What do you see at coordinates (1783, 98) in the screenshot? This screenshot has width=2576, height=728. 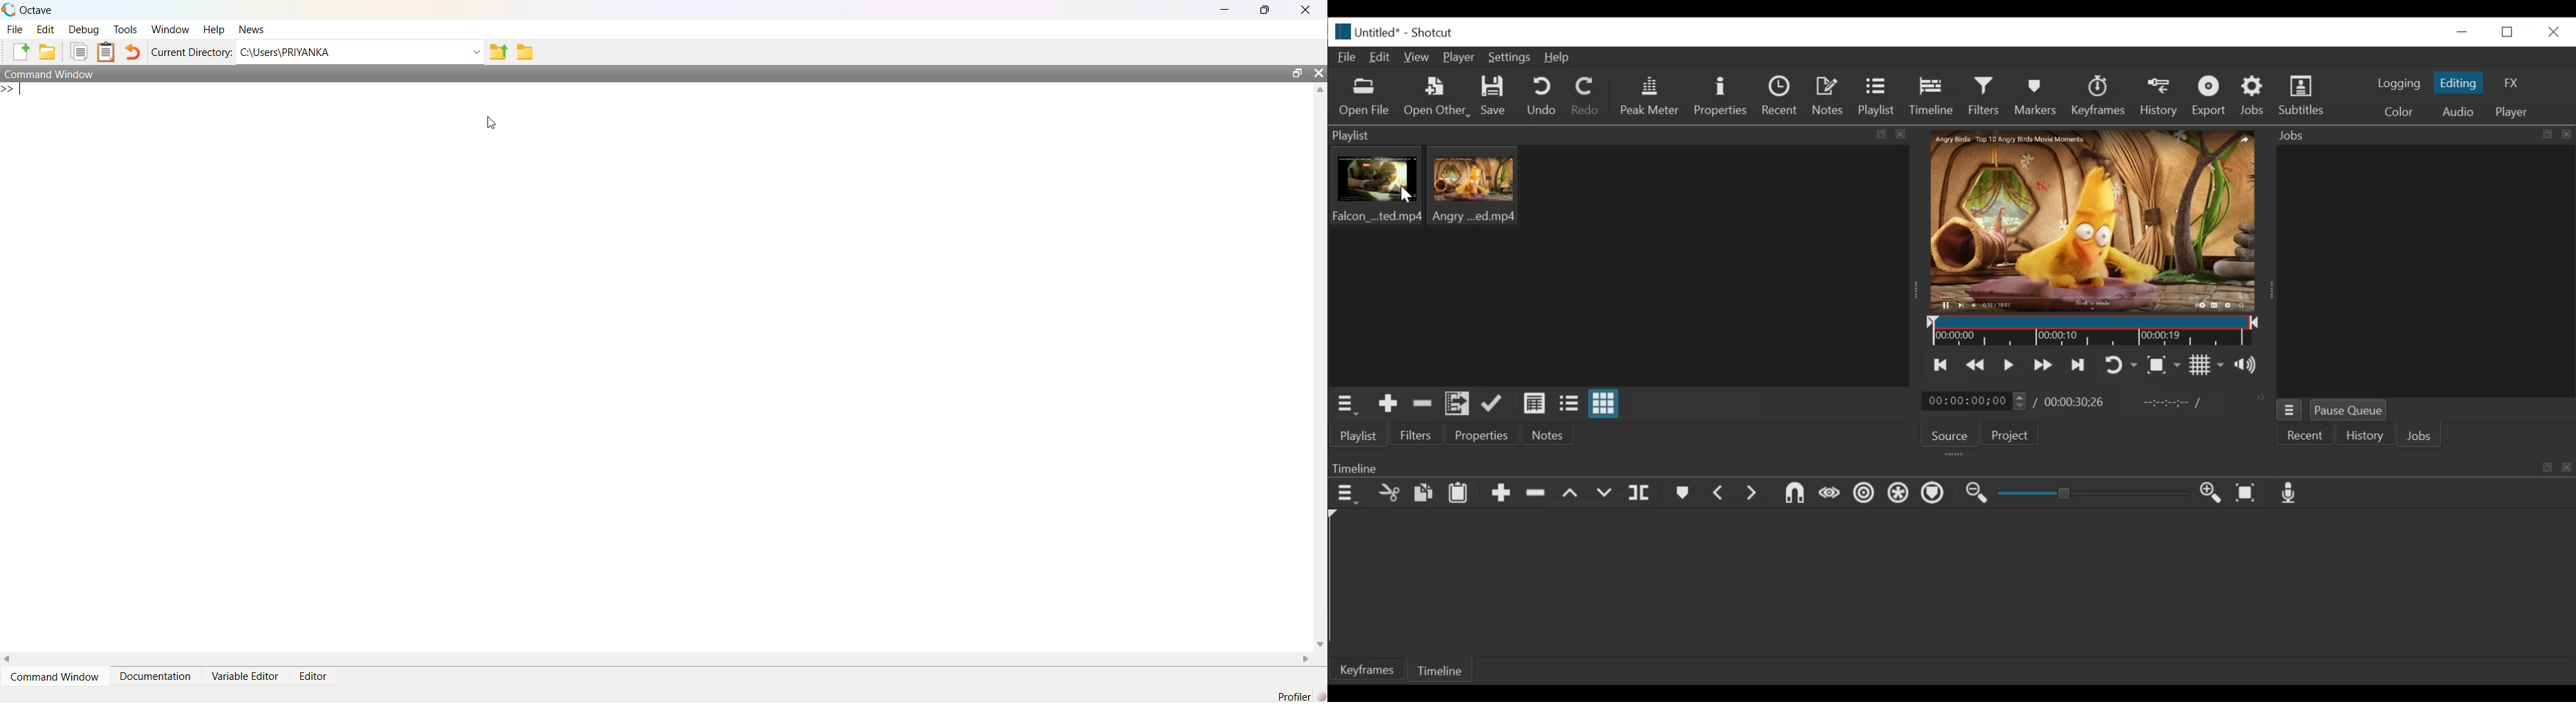 I see `Recent` at bounding box center [1783, 98].